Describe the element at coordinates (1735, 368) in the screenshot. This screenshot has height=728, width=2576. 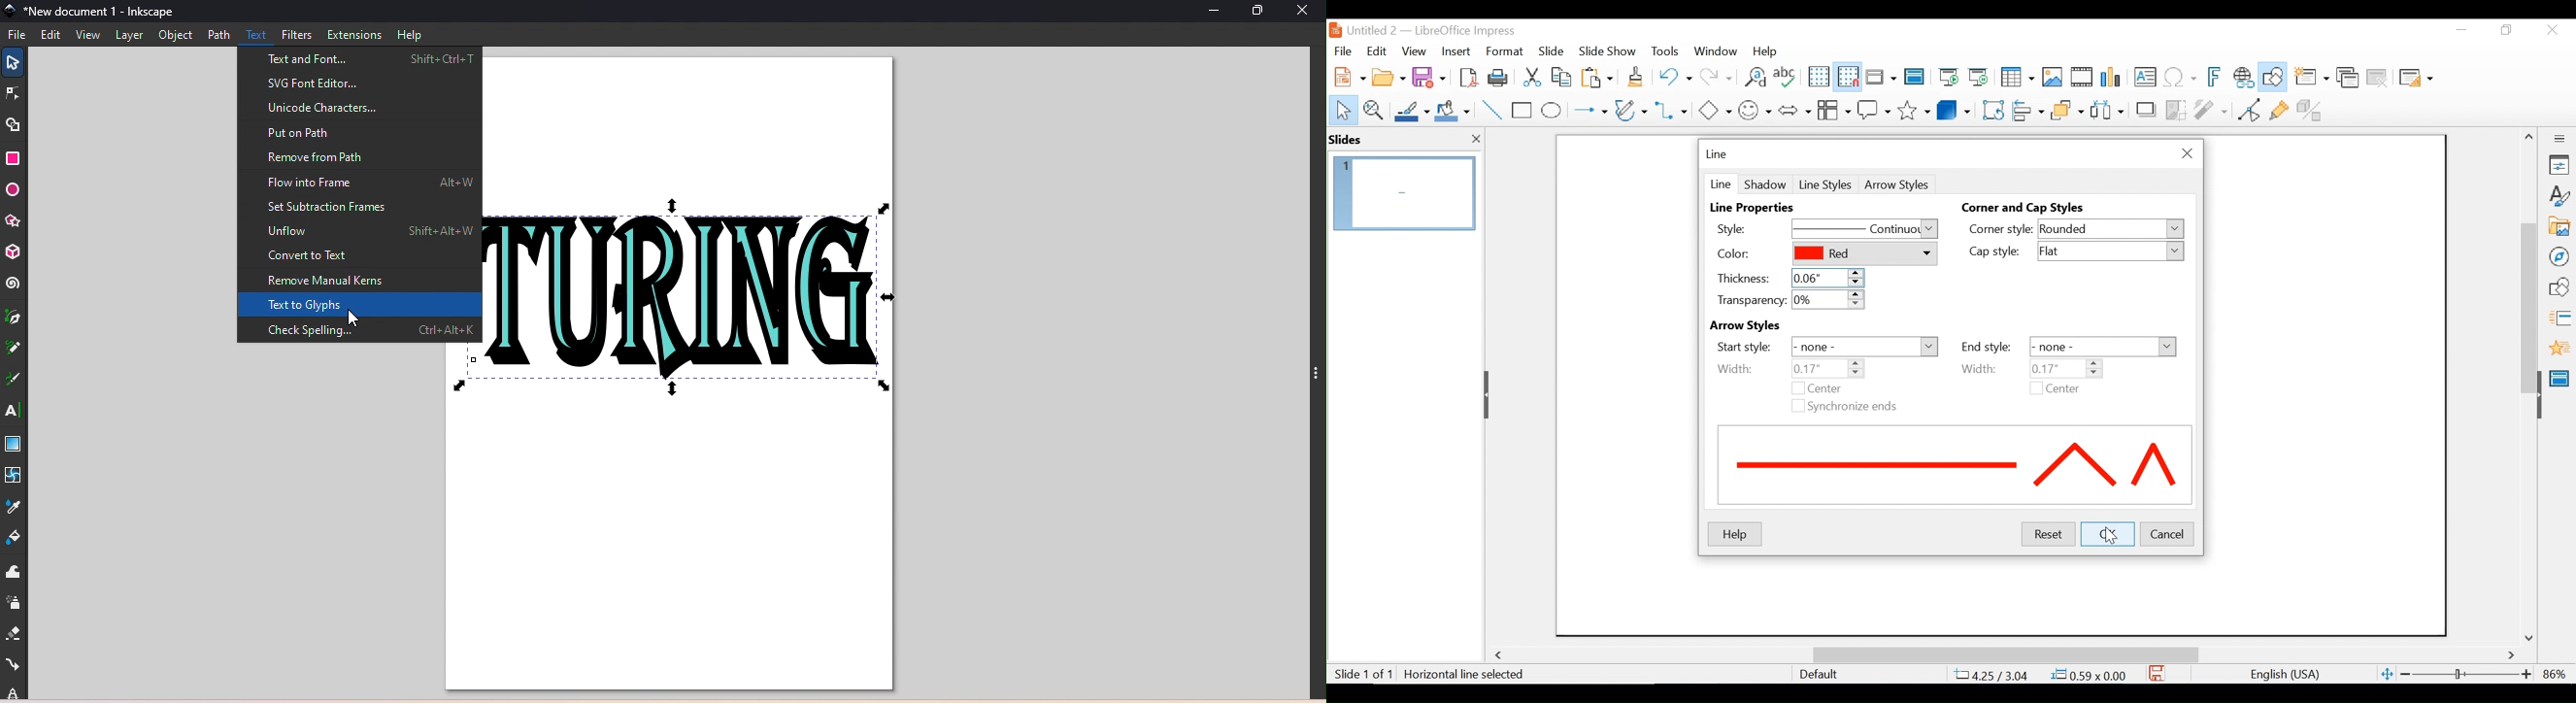
I see `Width` at that location.